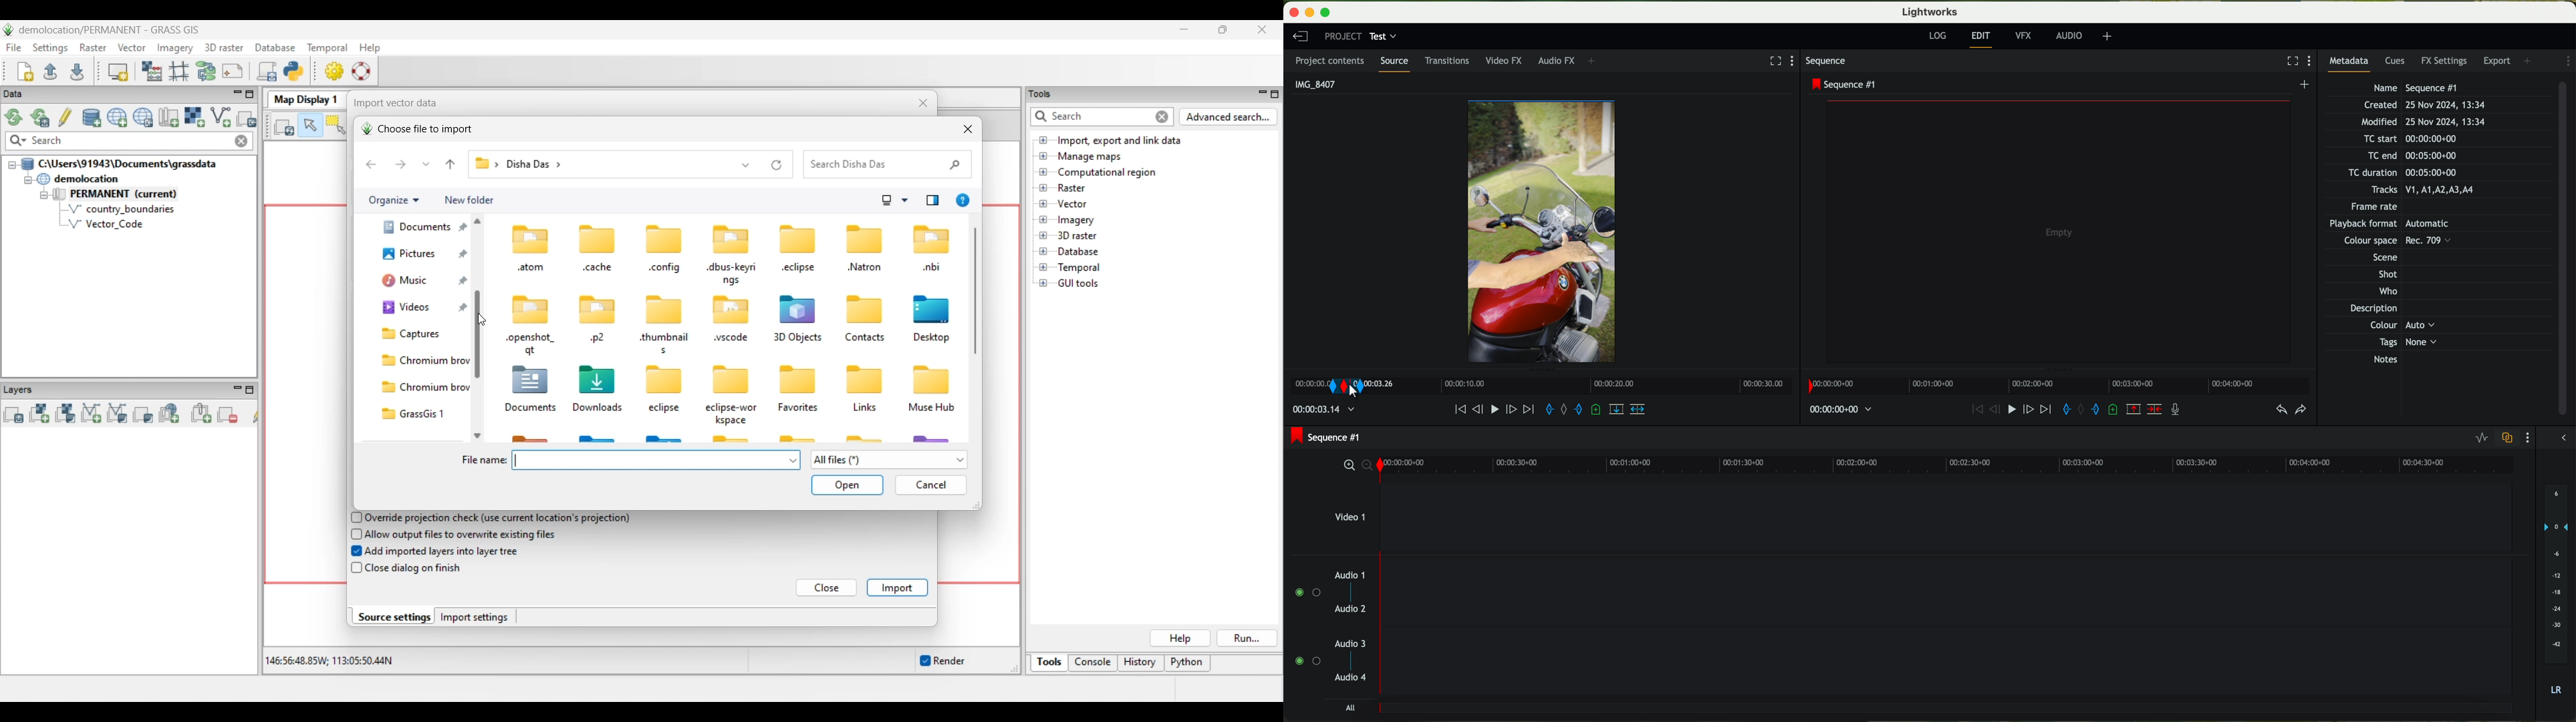  Describe the element at coordinates (1595, 62) in the screenshot. I see `+` at that location.